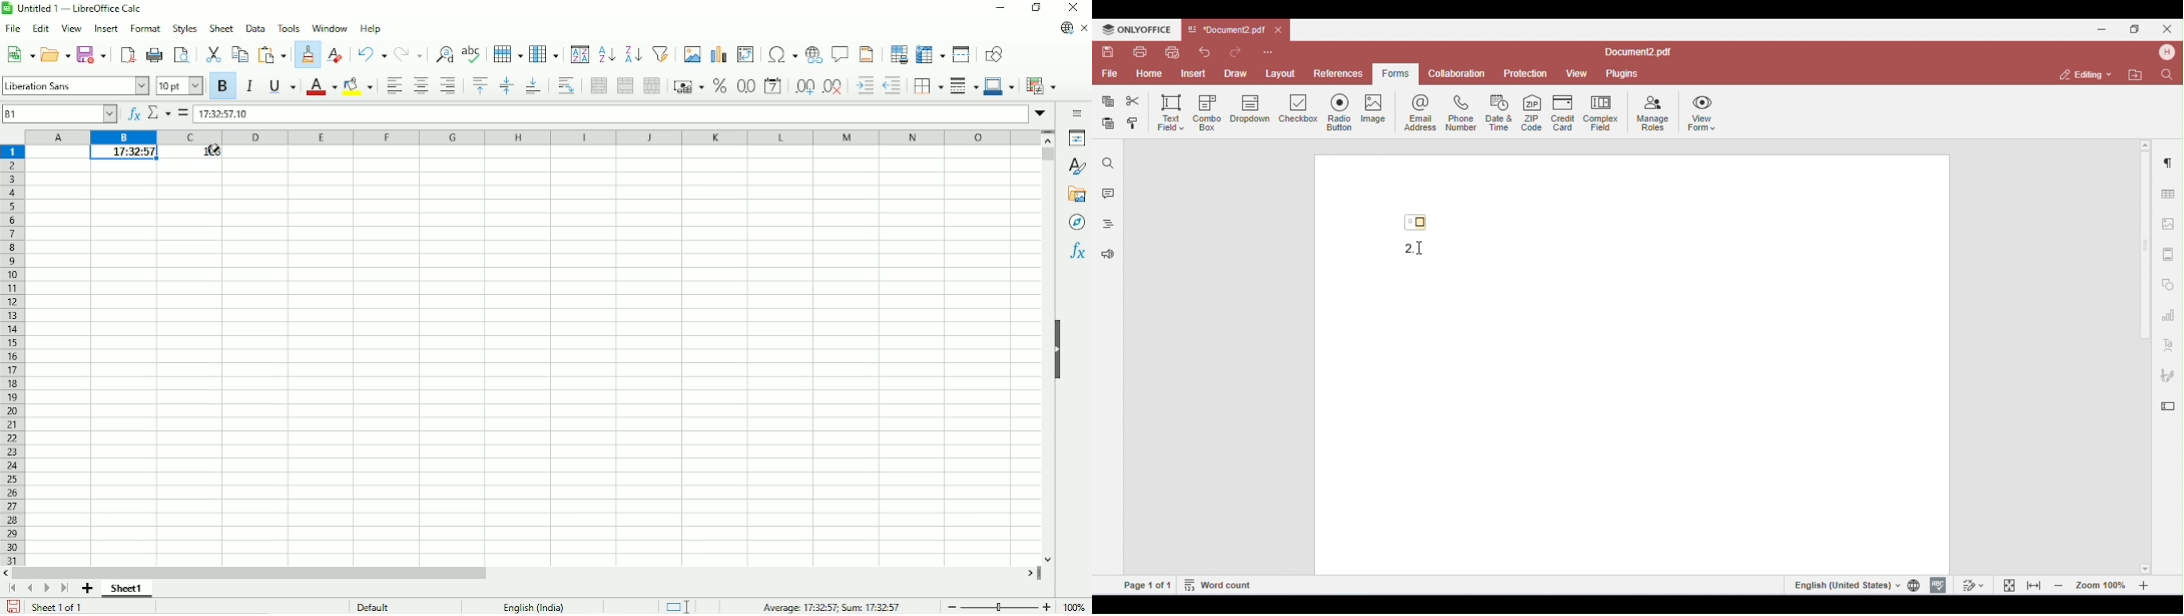 This screenshot has height=616, width=2184. Describe the element at coordinates (221, 29) in the screenshot. I see `Sheet` at that location.